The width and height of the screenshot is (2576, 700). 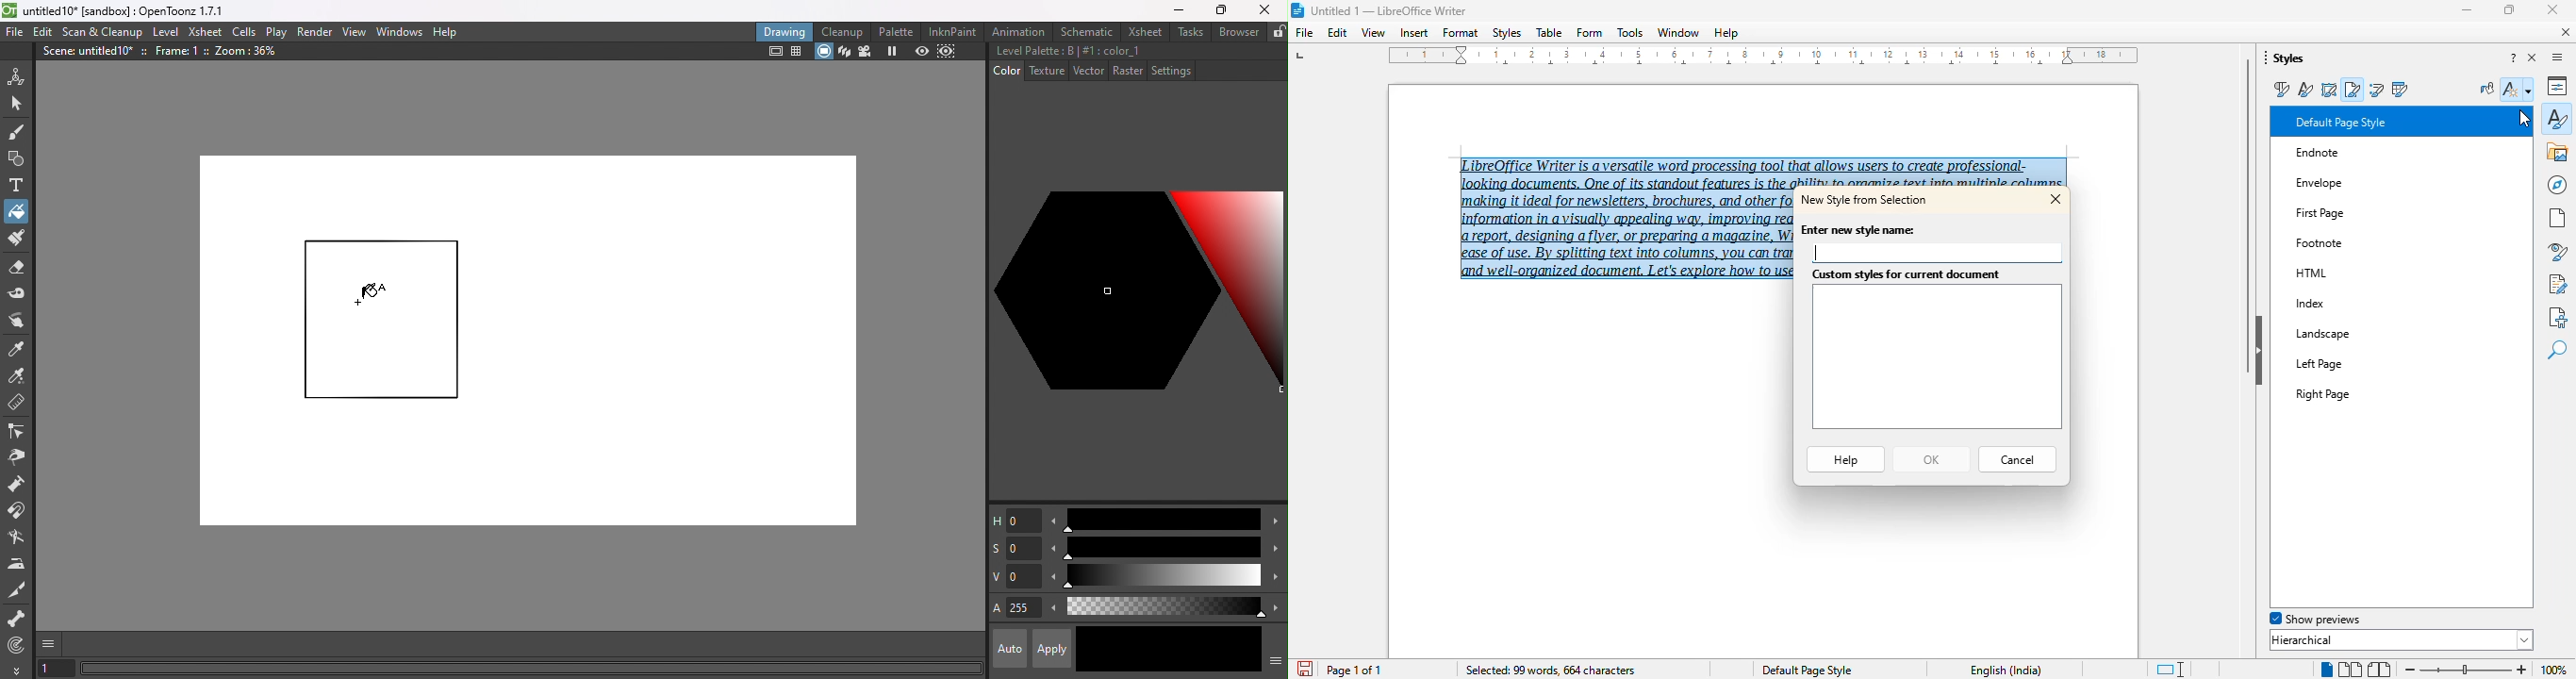 I want to click on Edit, so click(x=41, y=33).